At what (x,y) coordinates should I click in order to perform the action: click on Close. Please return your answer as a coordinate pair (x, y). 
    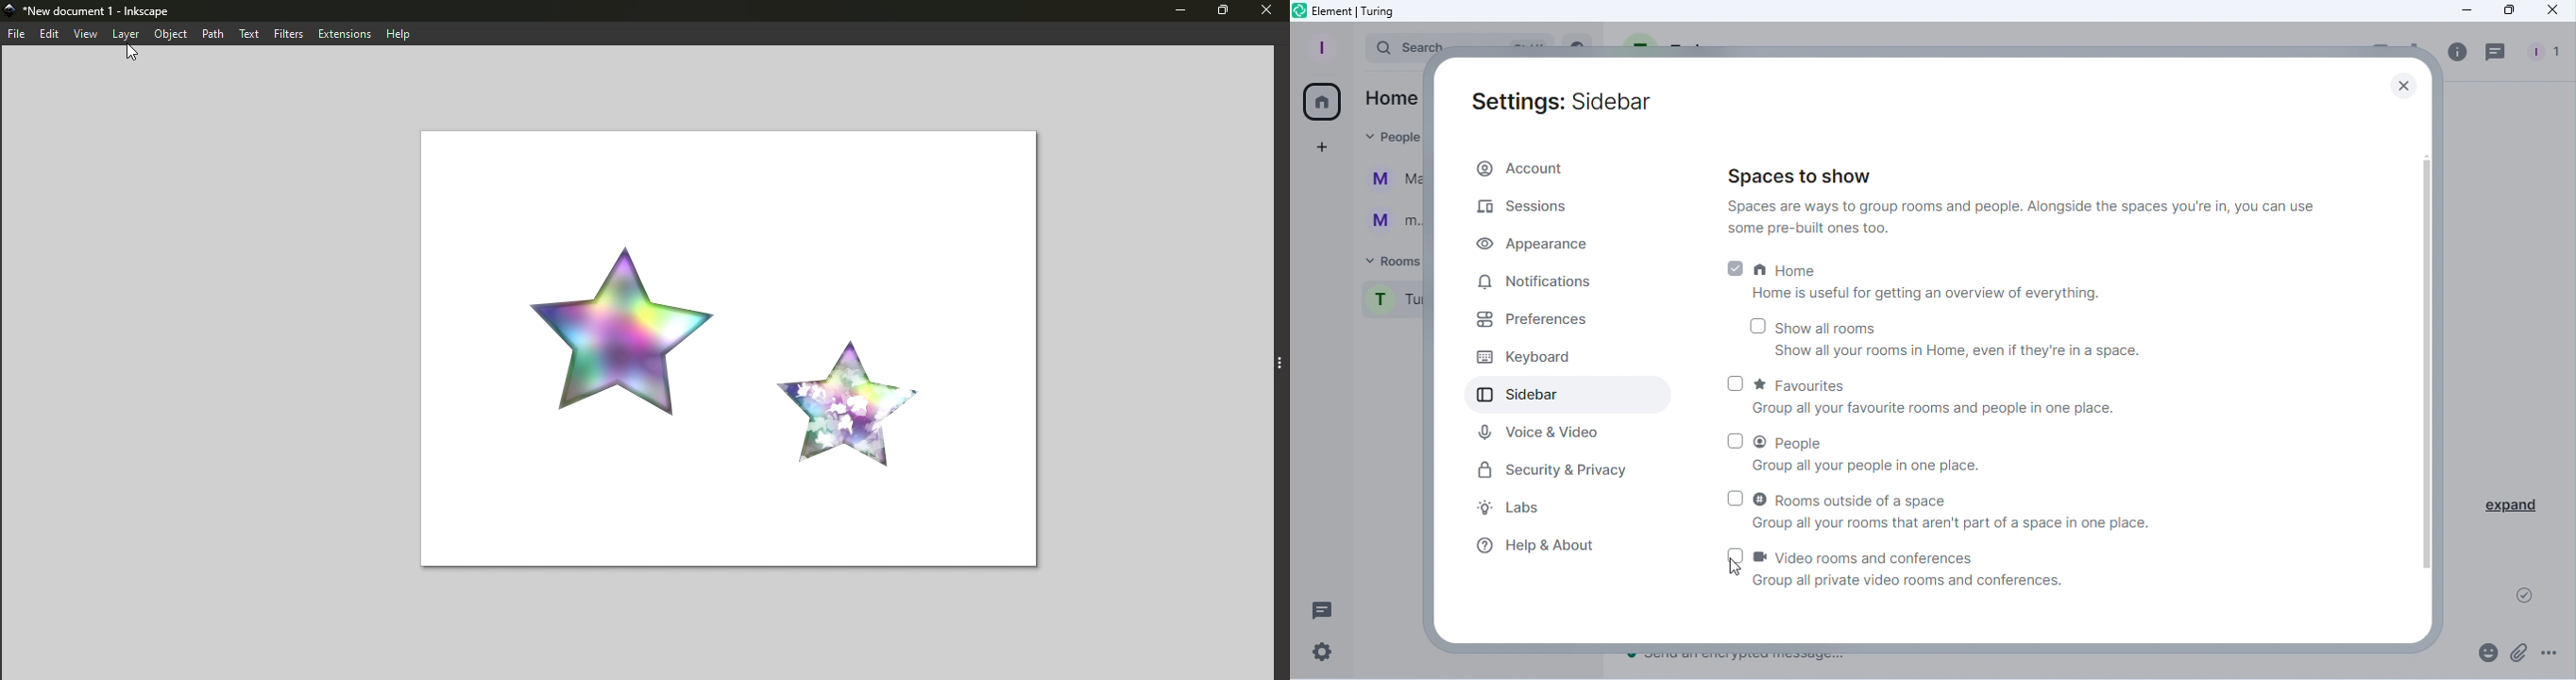
    Looking at the image, I should click on (2551, 13).